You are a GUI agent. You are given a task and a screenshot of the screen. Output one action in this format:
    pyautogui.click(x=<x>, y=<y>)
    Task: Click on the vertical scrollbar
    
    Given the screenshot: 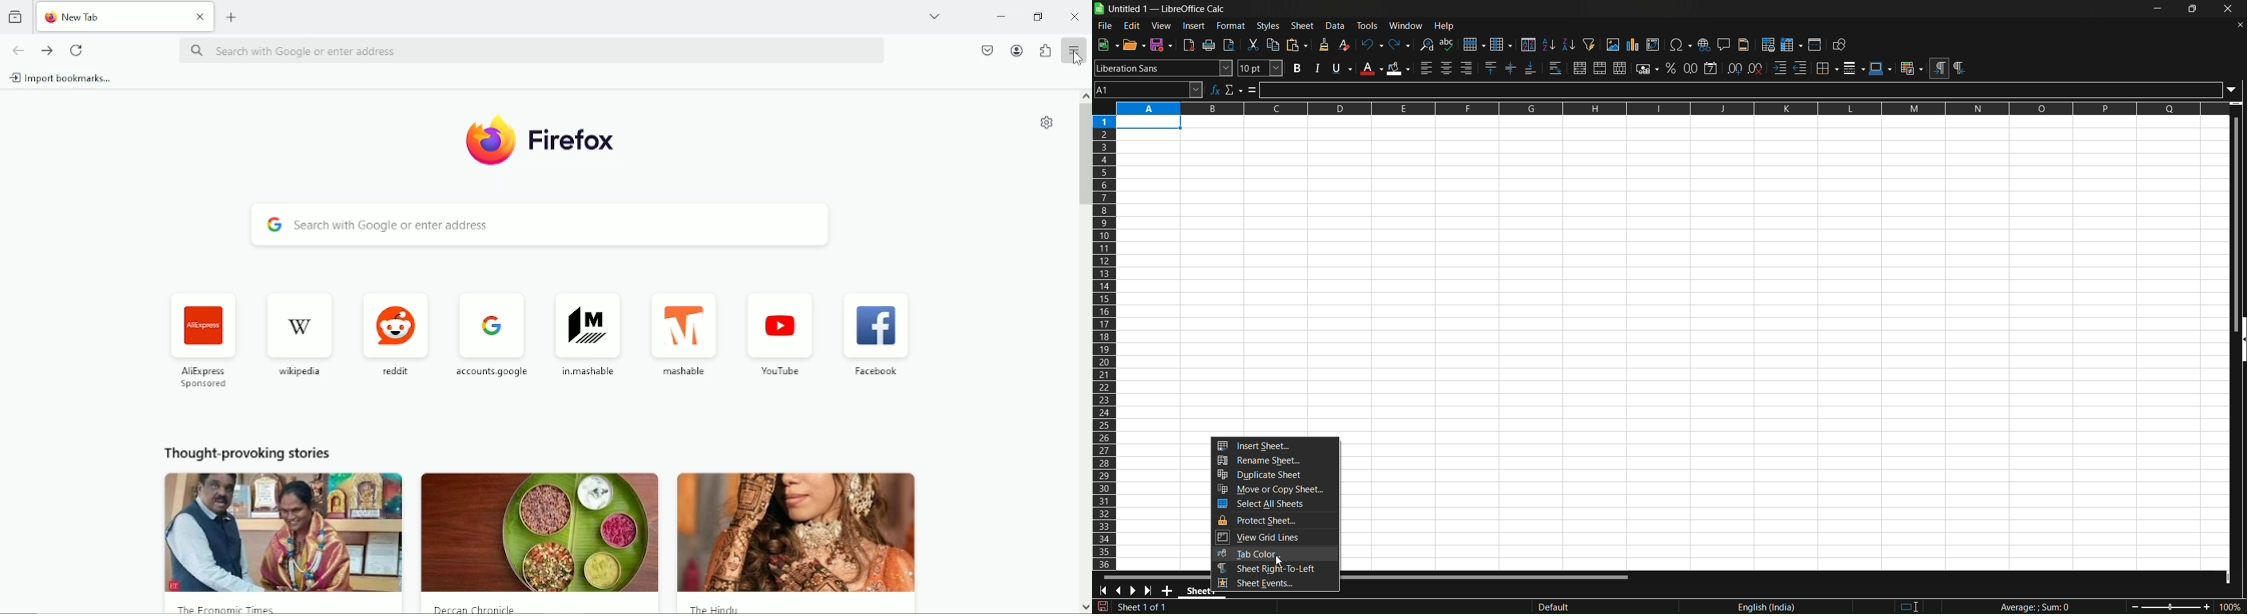 What is the action you would take?
    pyautogui.click(x=1085, y=161)
    